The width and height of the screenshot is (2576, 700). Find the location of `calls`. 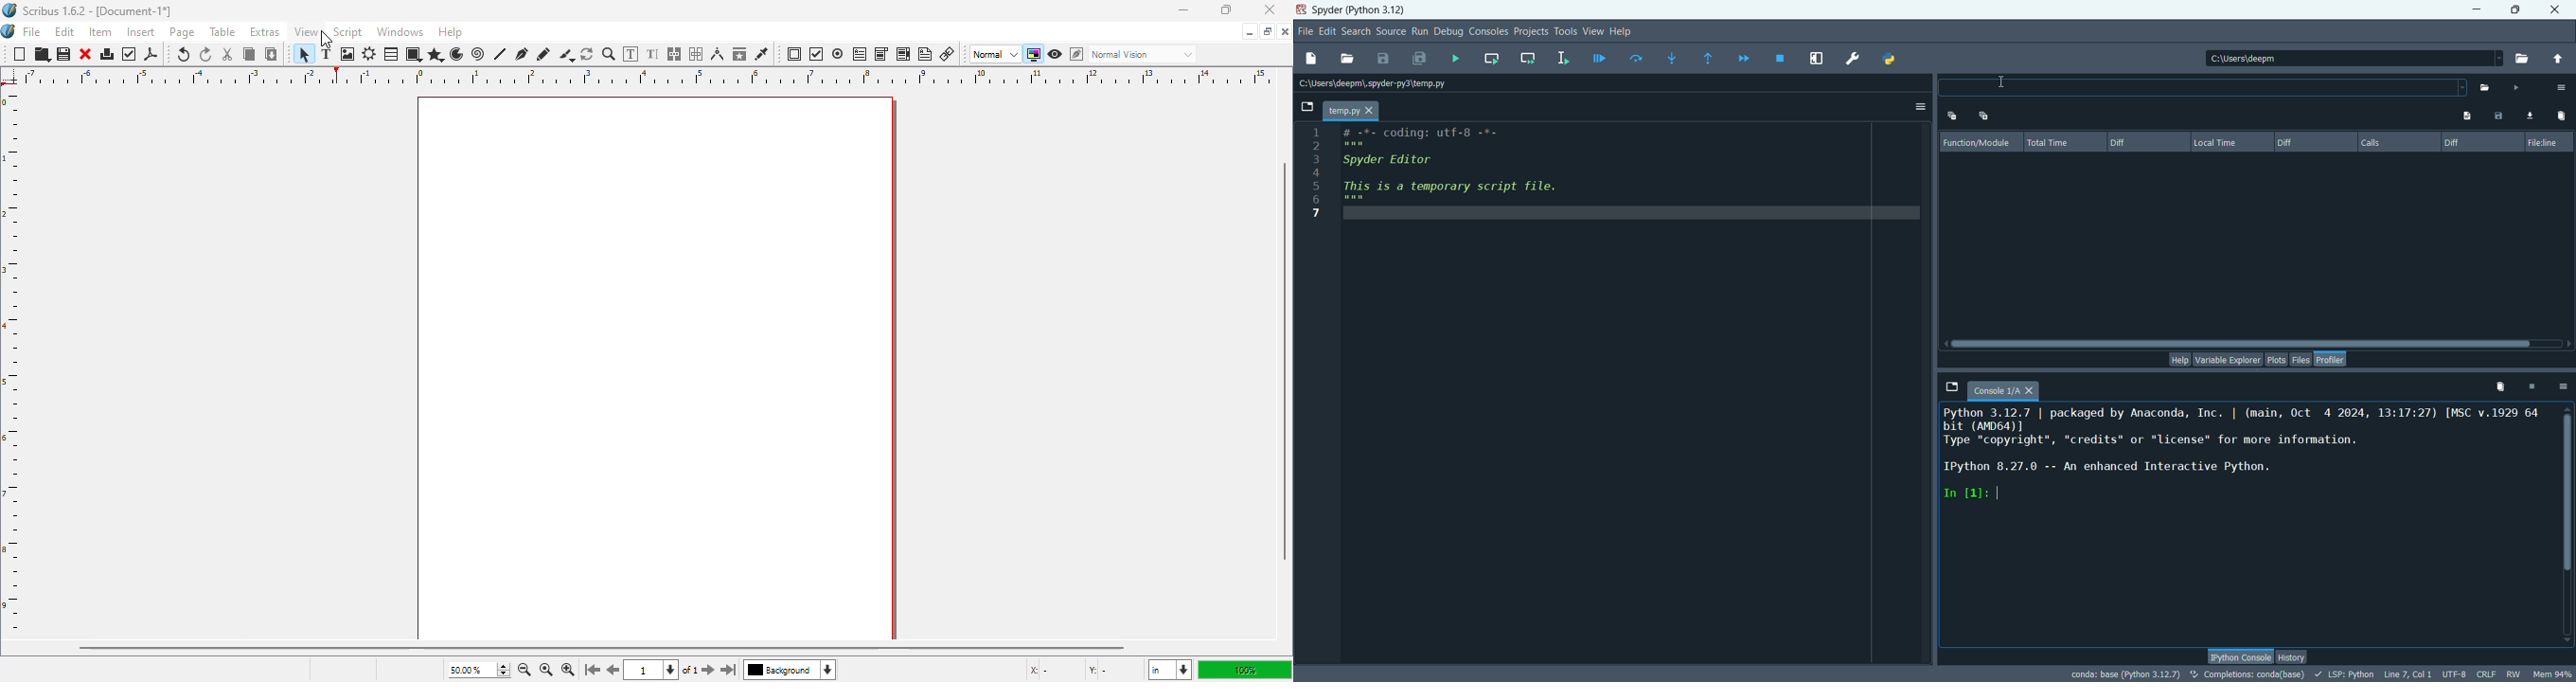

calls is located at coordinates (2401, 142).